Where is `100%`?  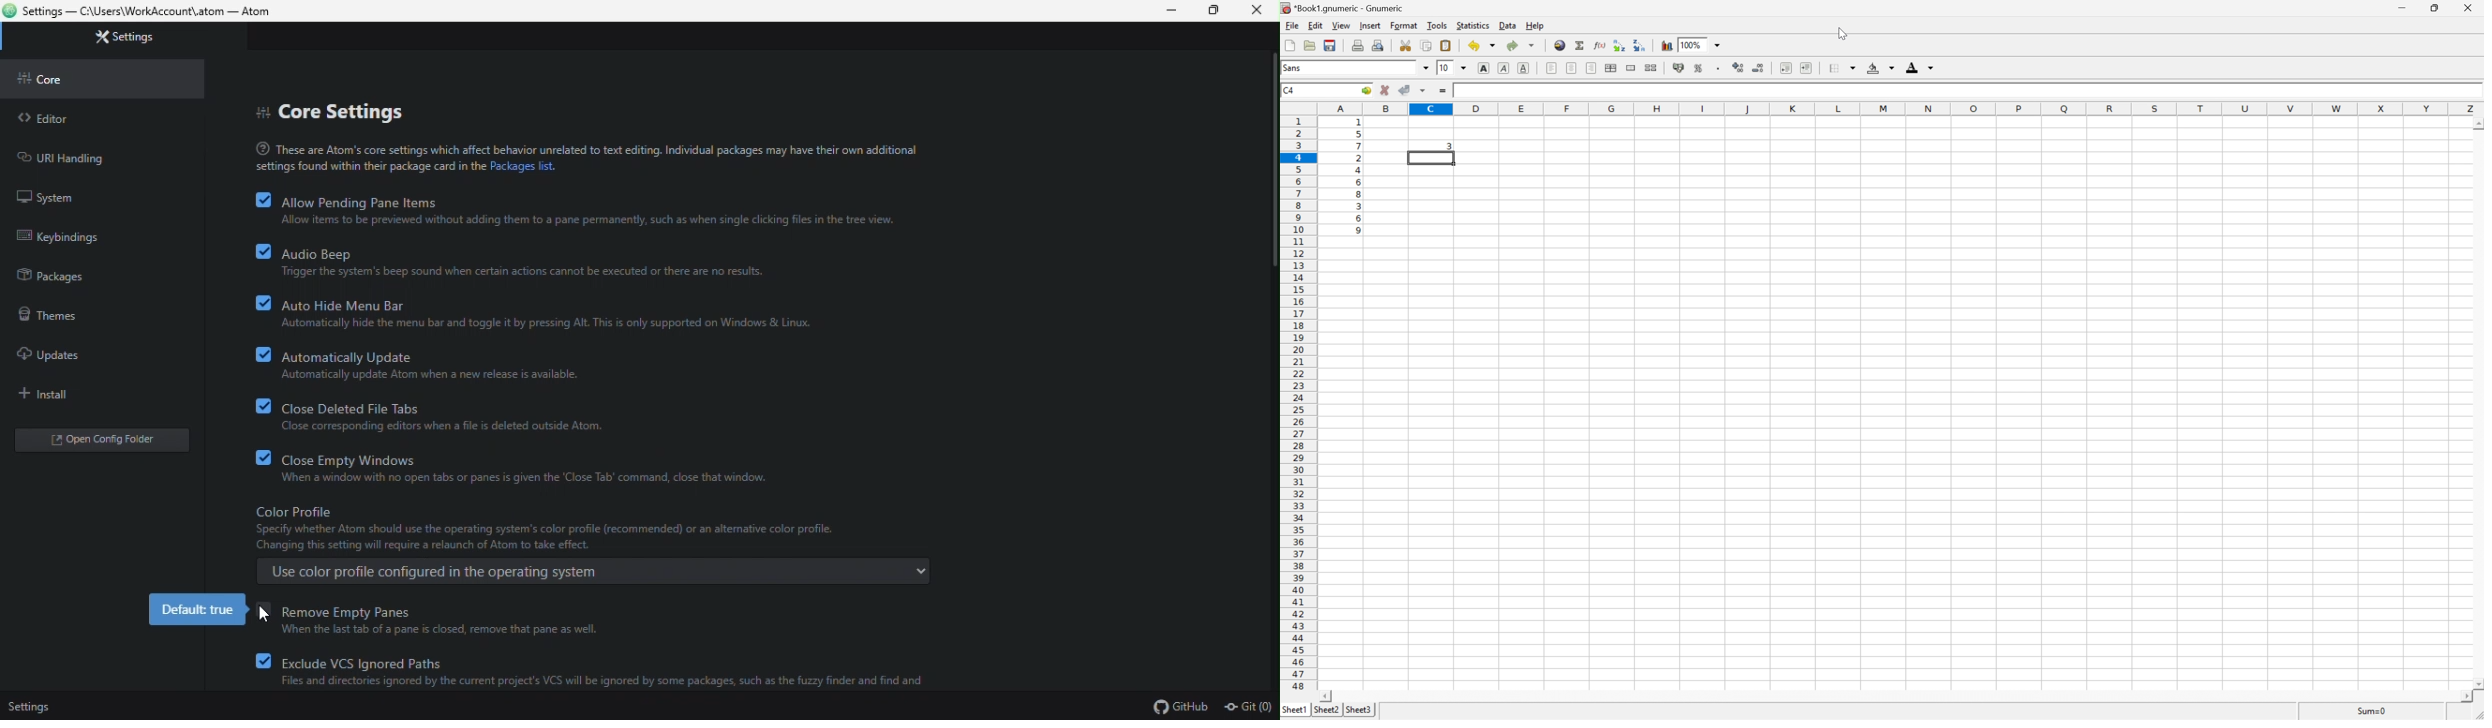 100% is located at coordinates (1689, 45).